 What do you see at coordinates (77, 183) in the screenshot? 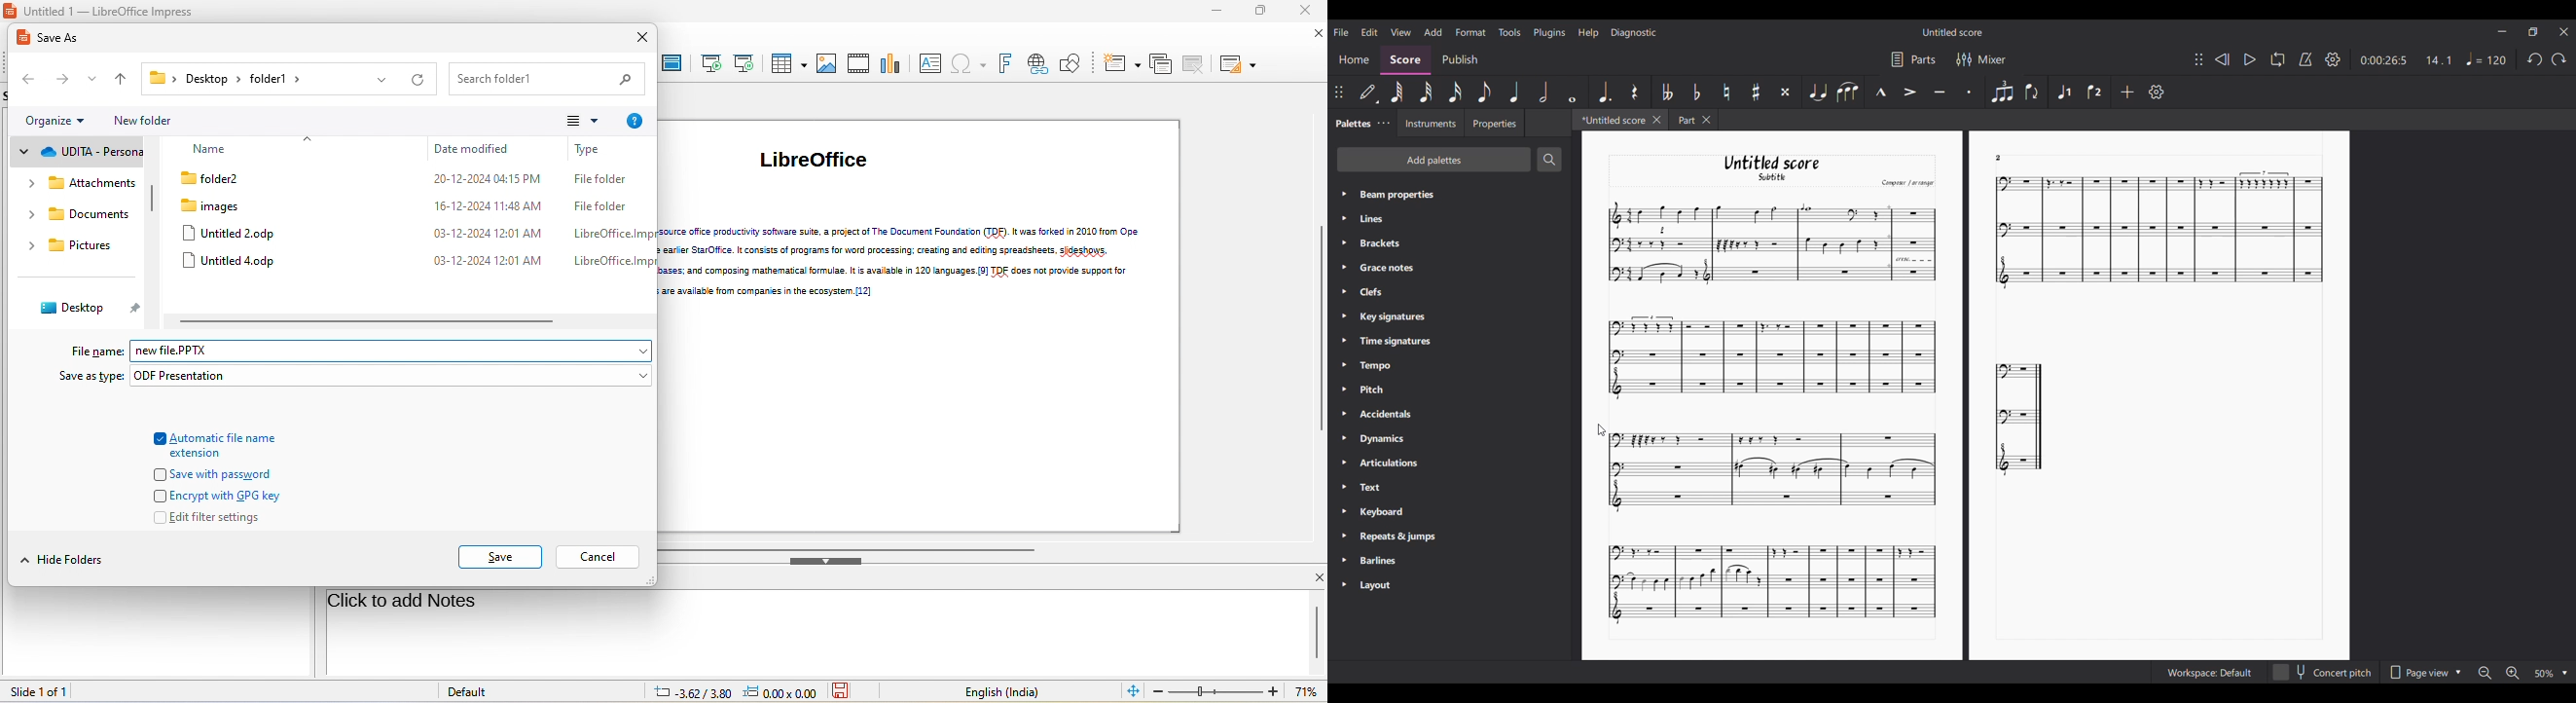
I see `attachments` at bounding box center [77, 183].